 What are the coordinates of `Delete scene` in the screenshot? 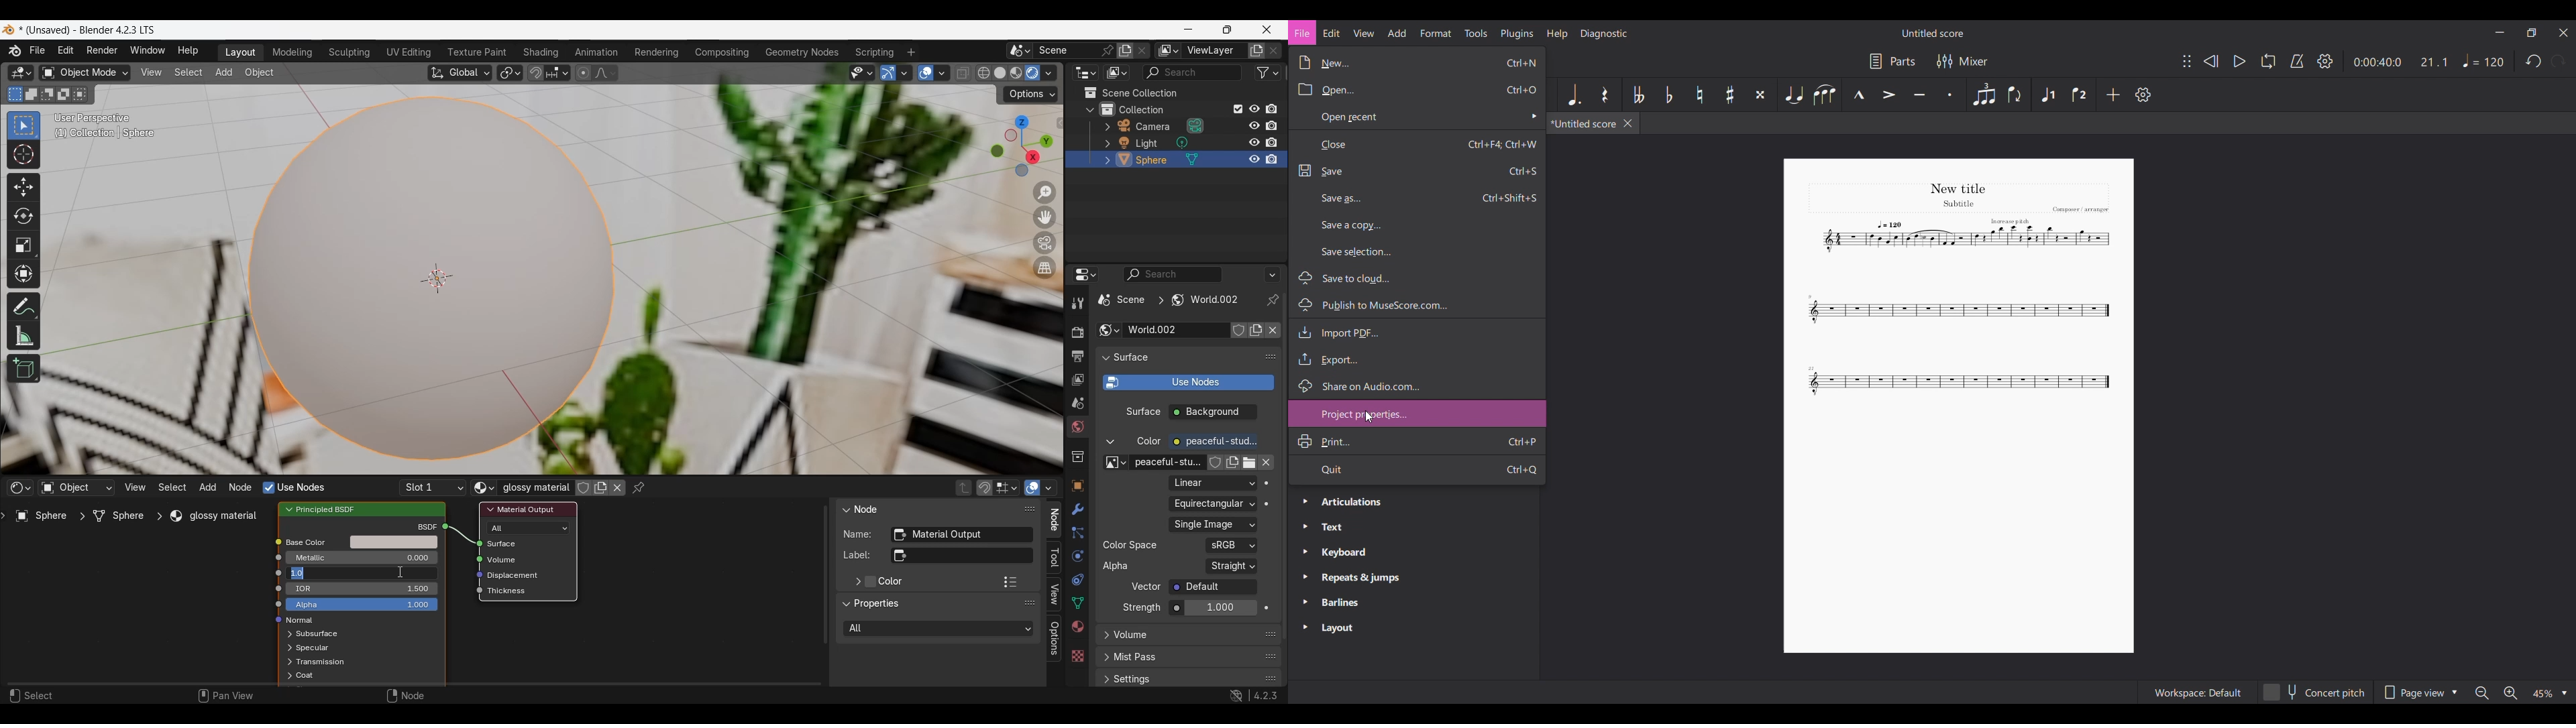 It's located at (1142, 50).